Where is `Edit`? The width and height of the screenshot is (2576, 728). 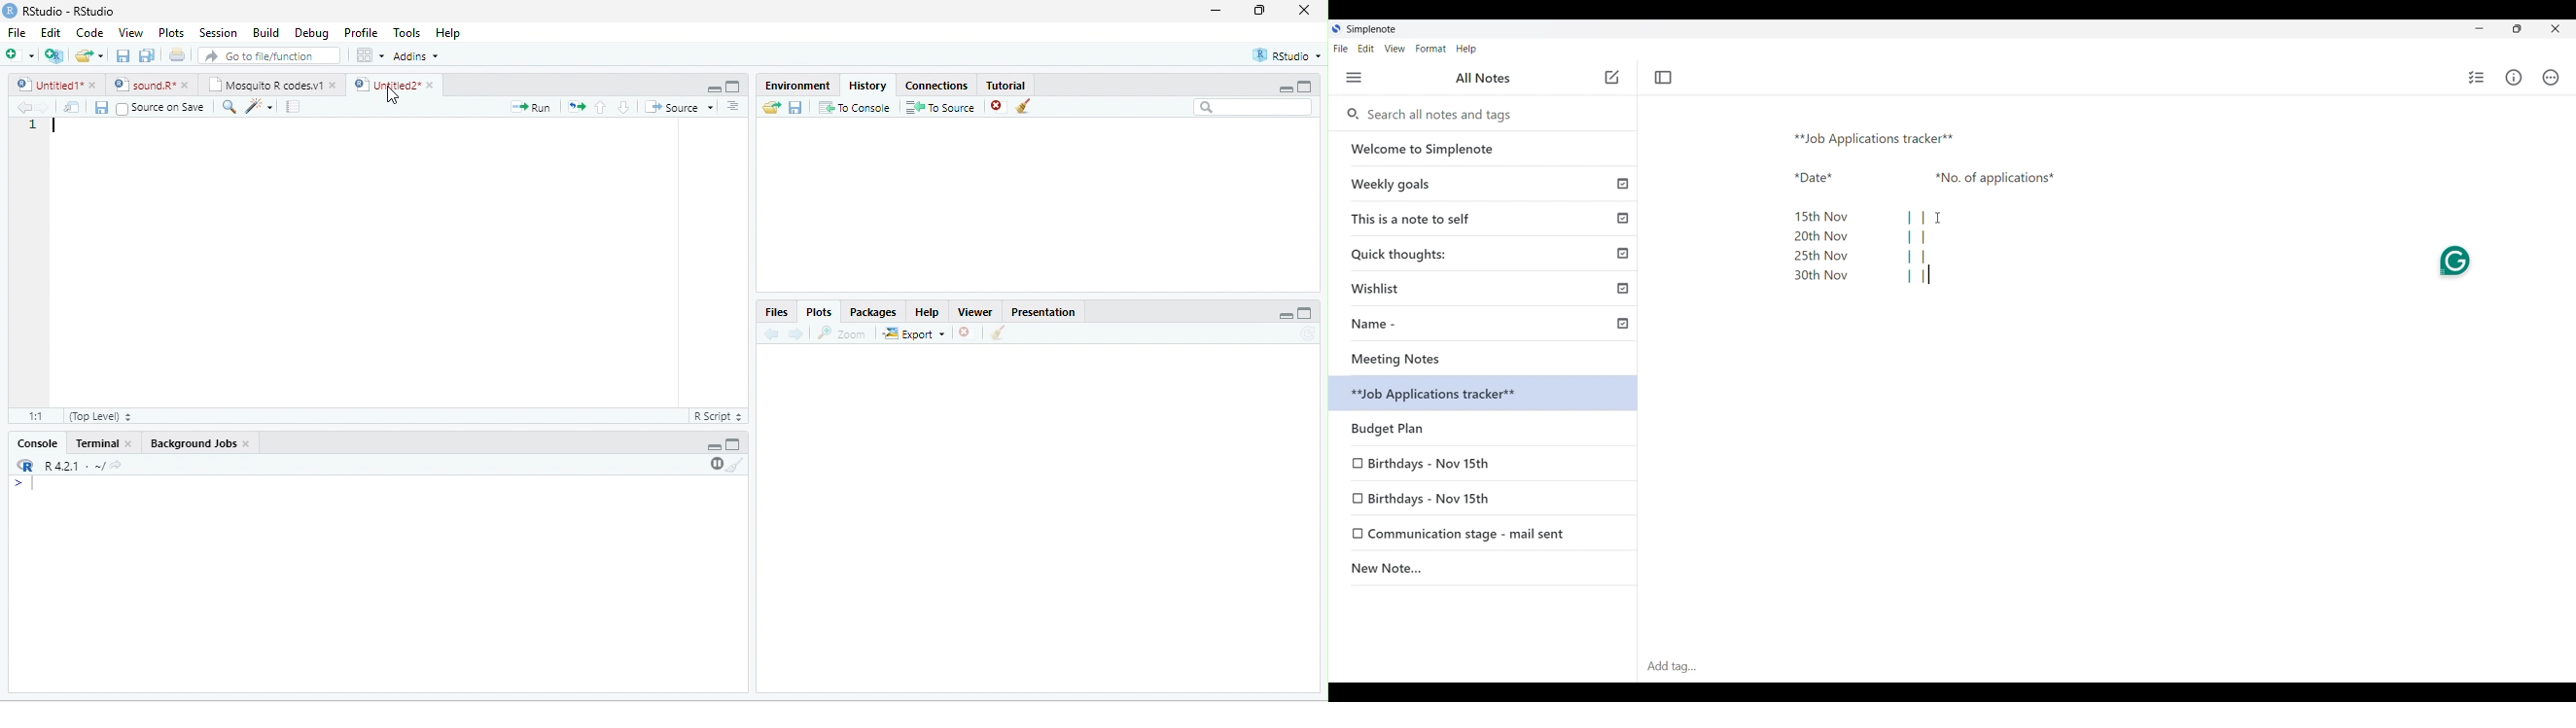 Edit is located at coordinates (51, 31).